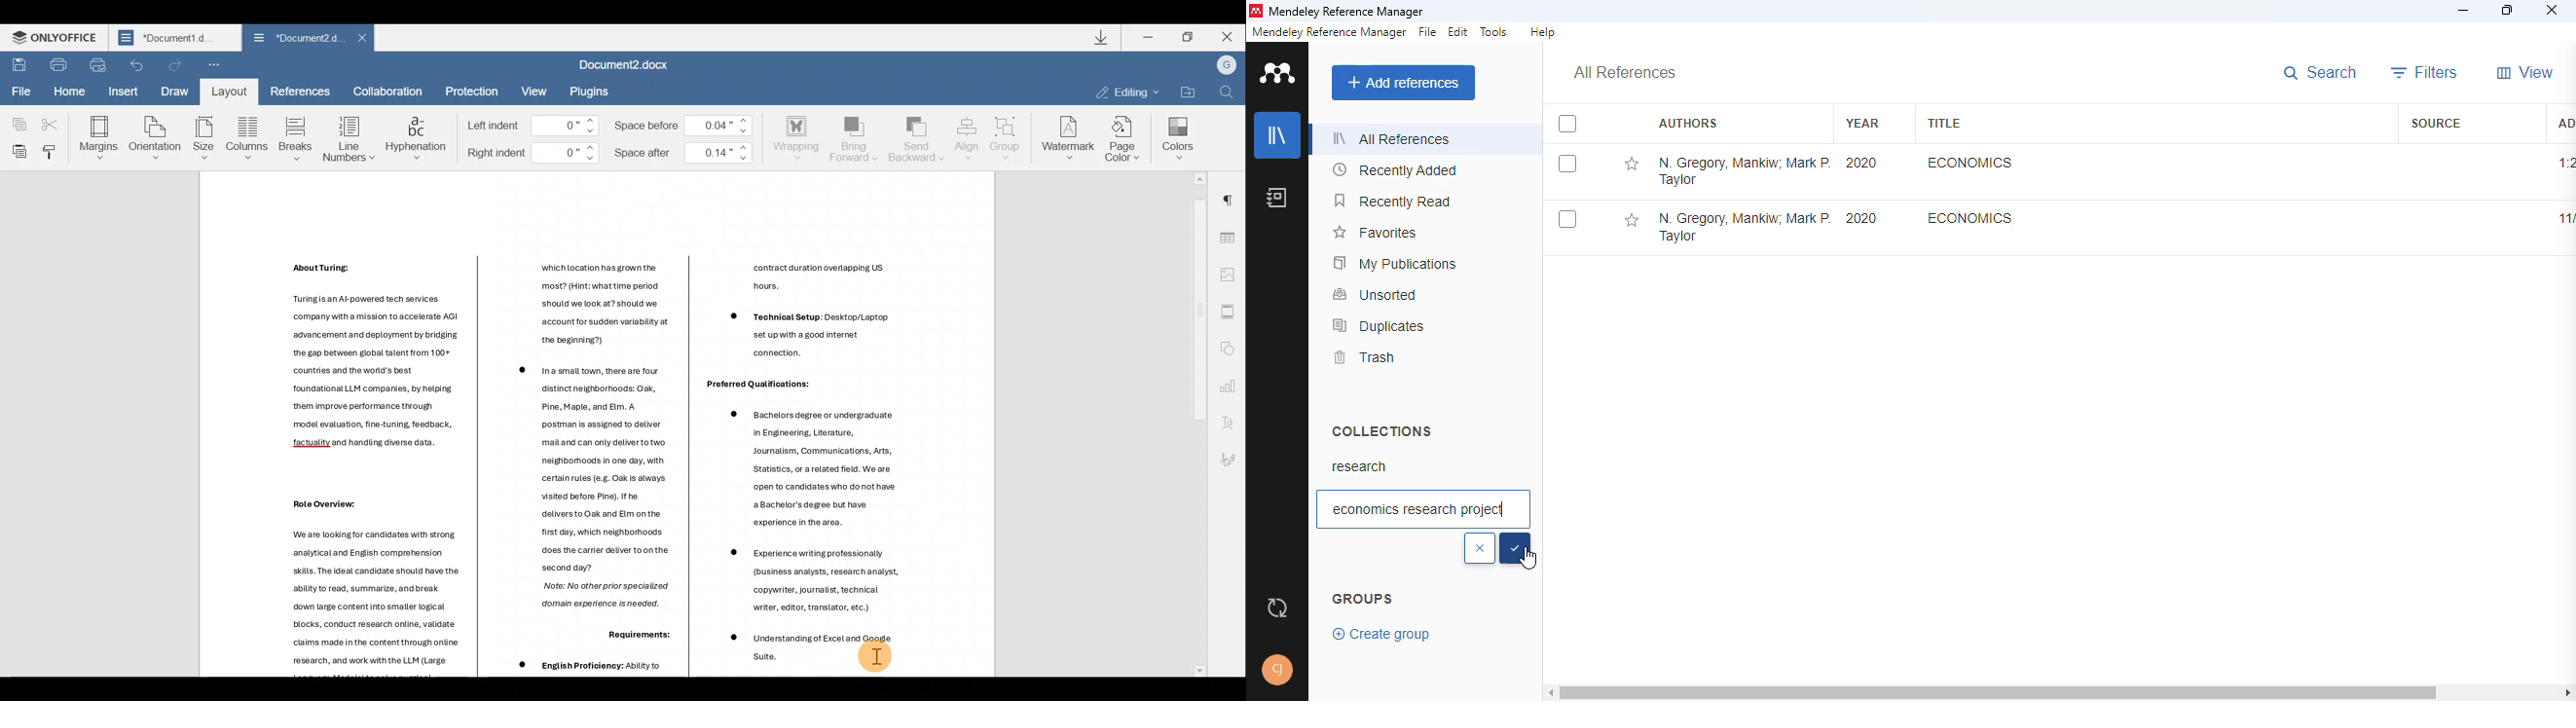 This screenshot has height=728, width=2576. I want to click on Paragraph settings, so click(1233, 195).